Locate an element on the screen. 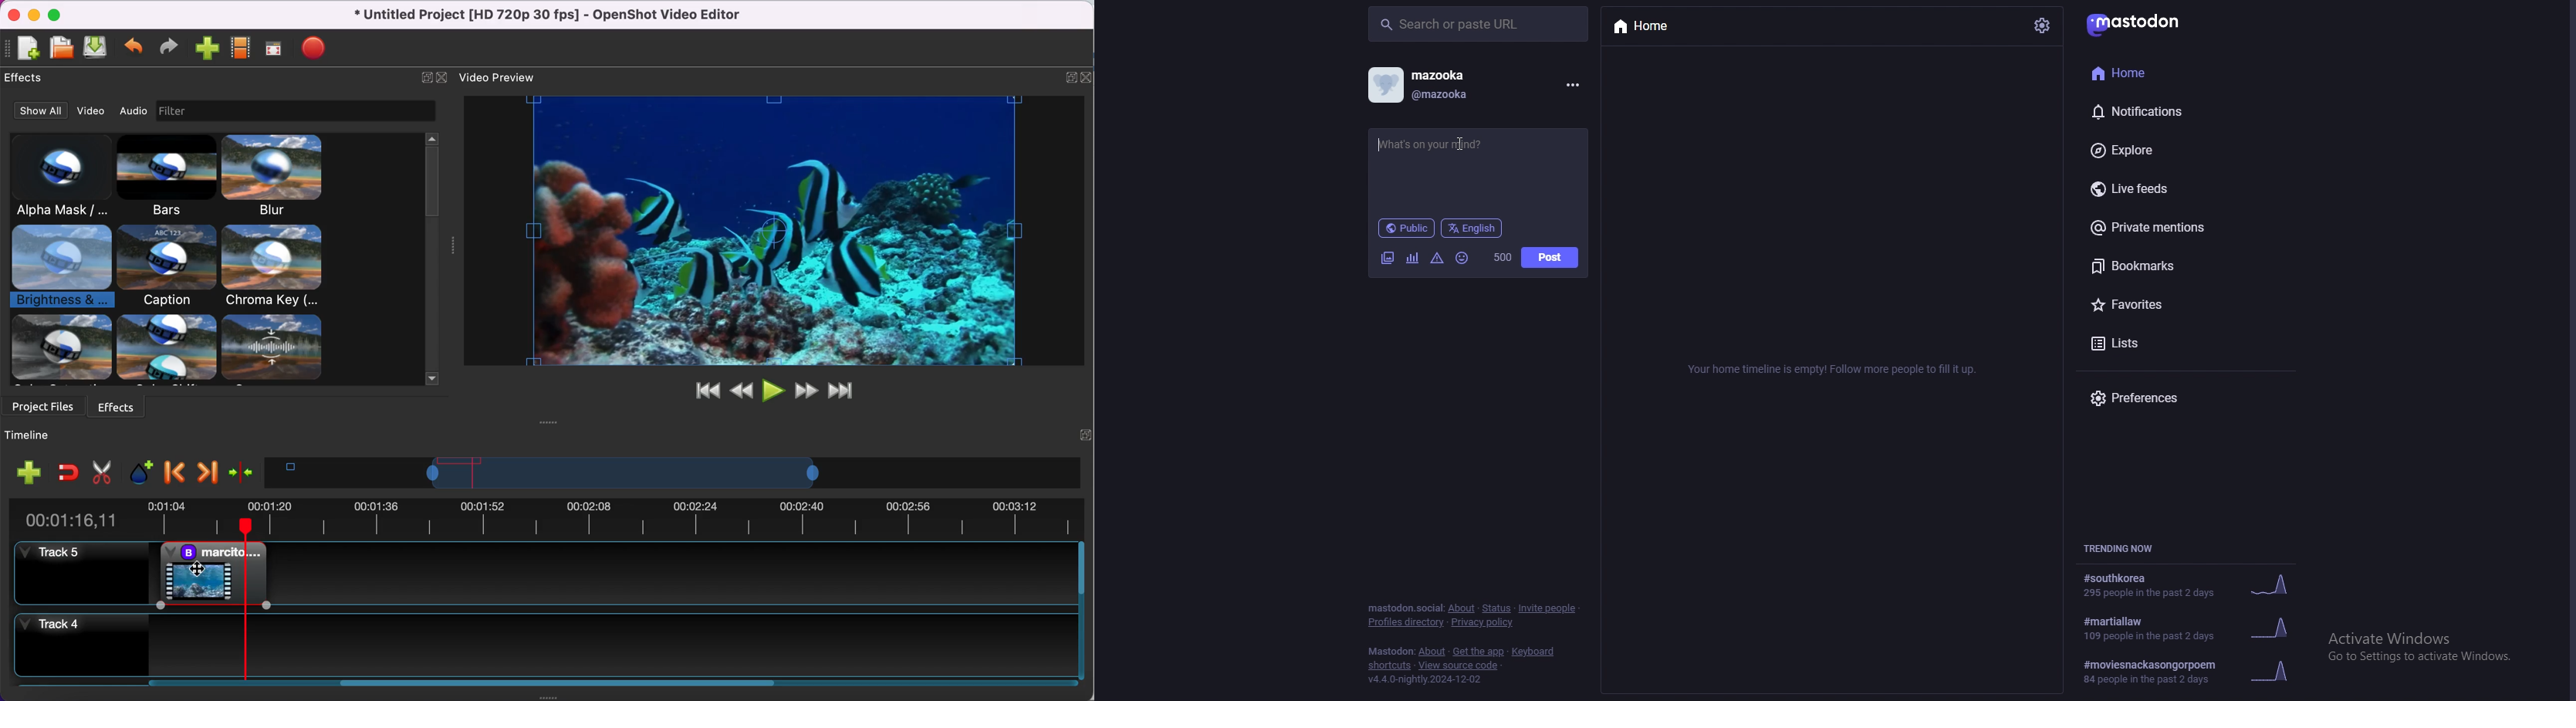 The width and height of the screenshot is (2576, 728). Horizontal slide bar is located at coordinates (601, 683).